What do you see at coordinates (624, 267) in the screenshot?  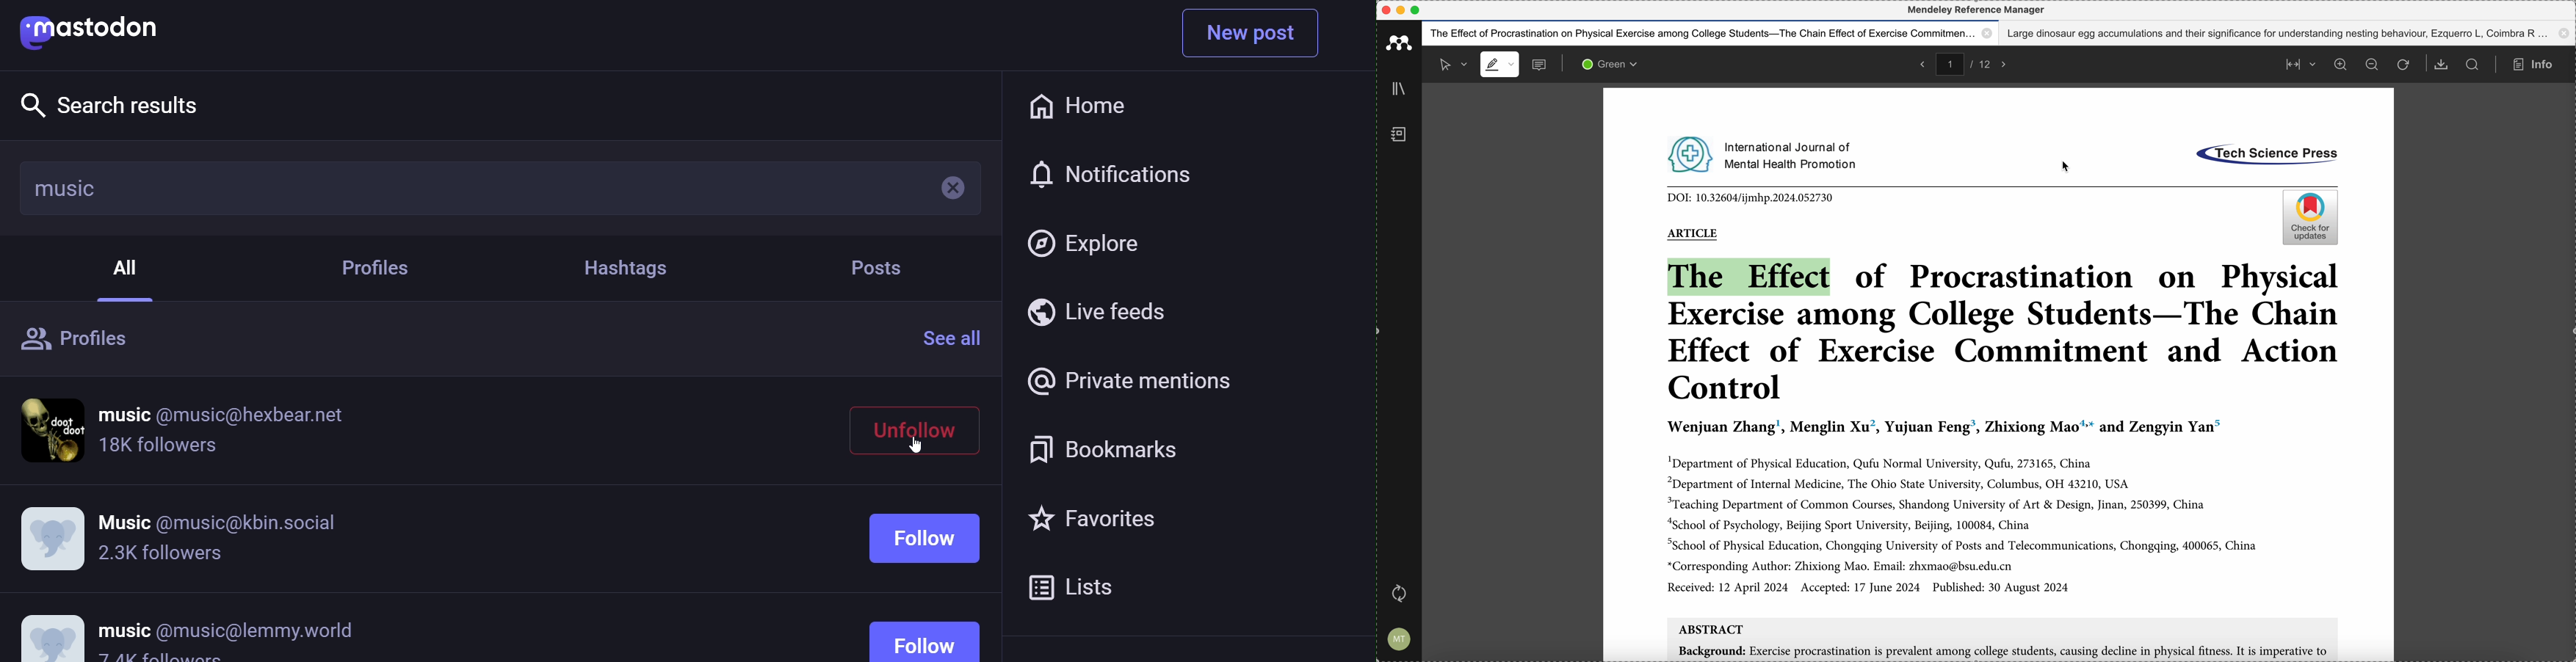 I see `hashtag` at bounding box center [624, 267].